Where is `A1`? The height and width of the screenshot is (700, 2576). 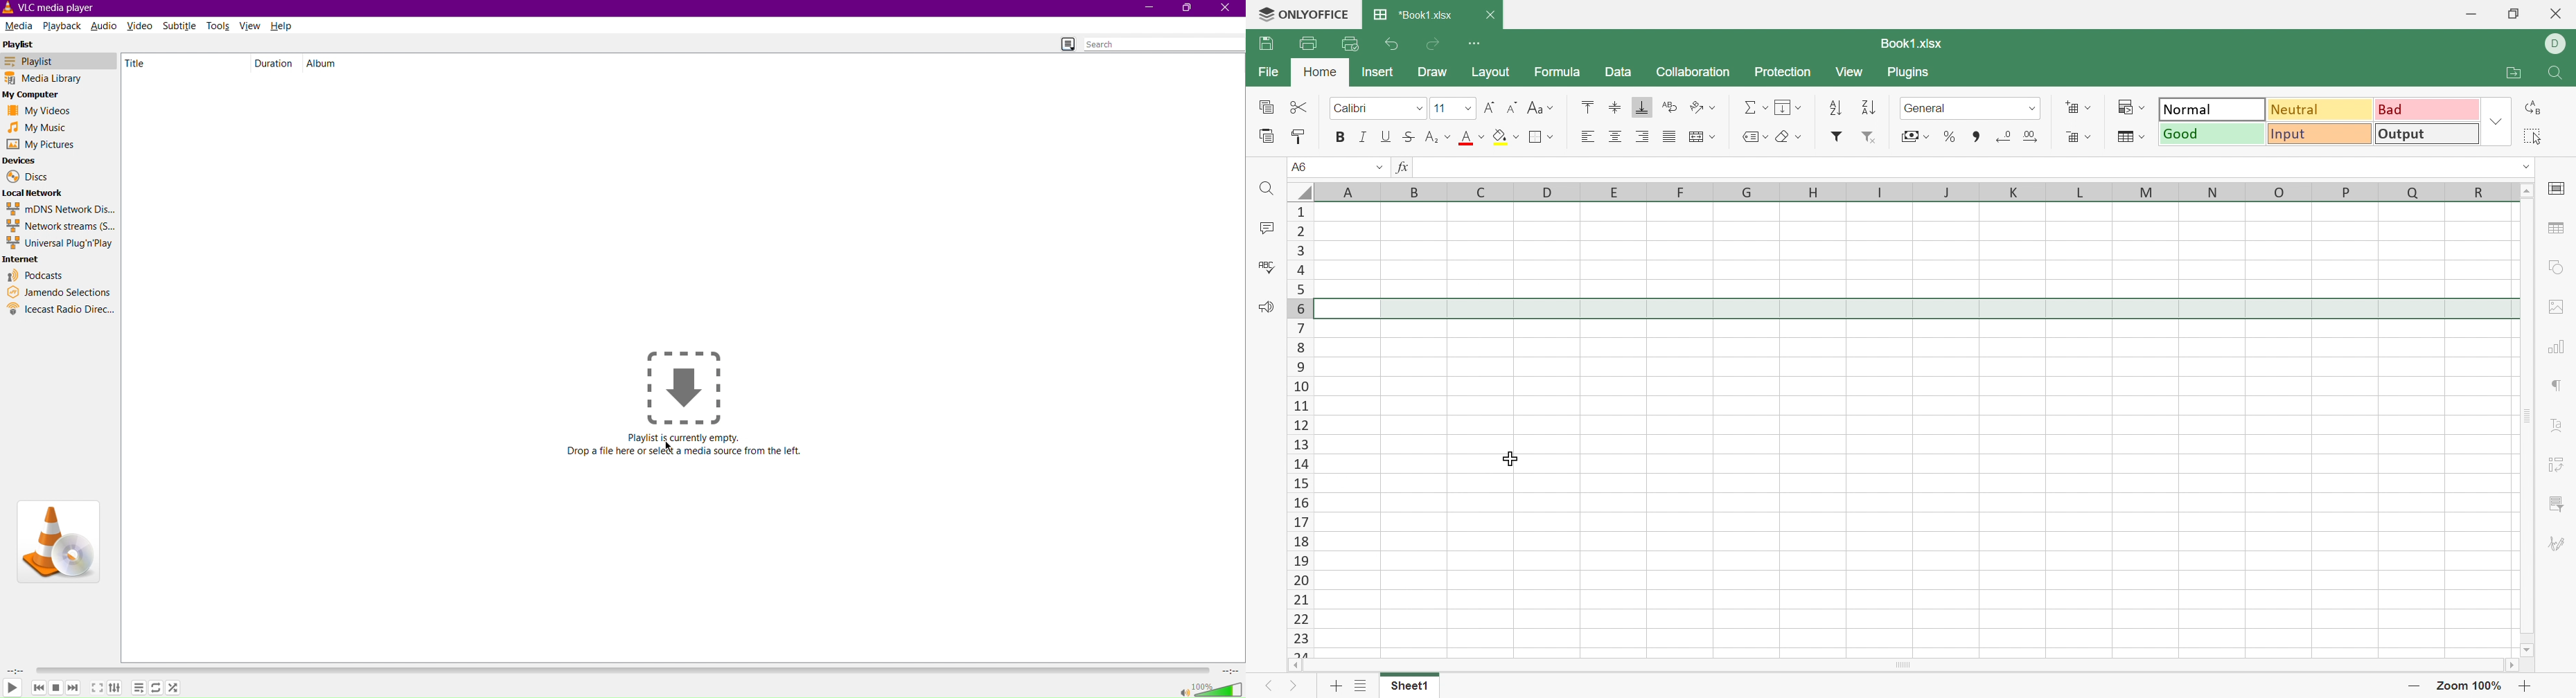 A1 is located at coordinates (1303, 167).